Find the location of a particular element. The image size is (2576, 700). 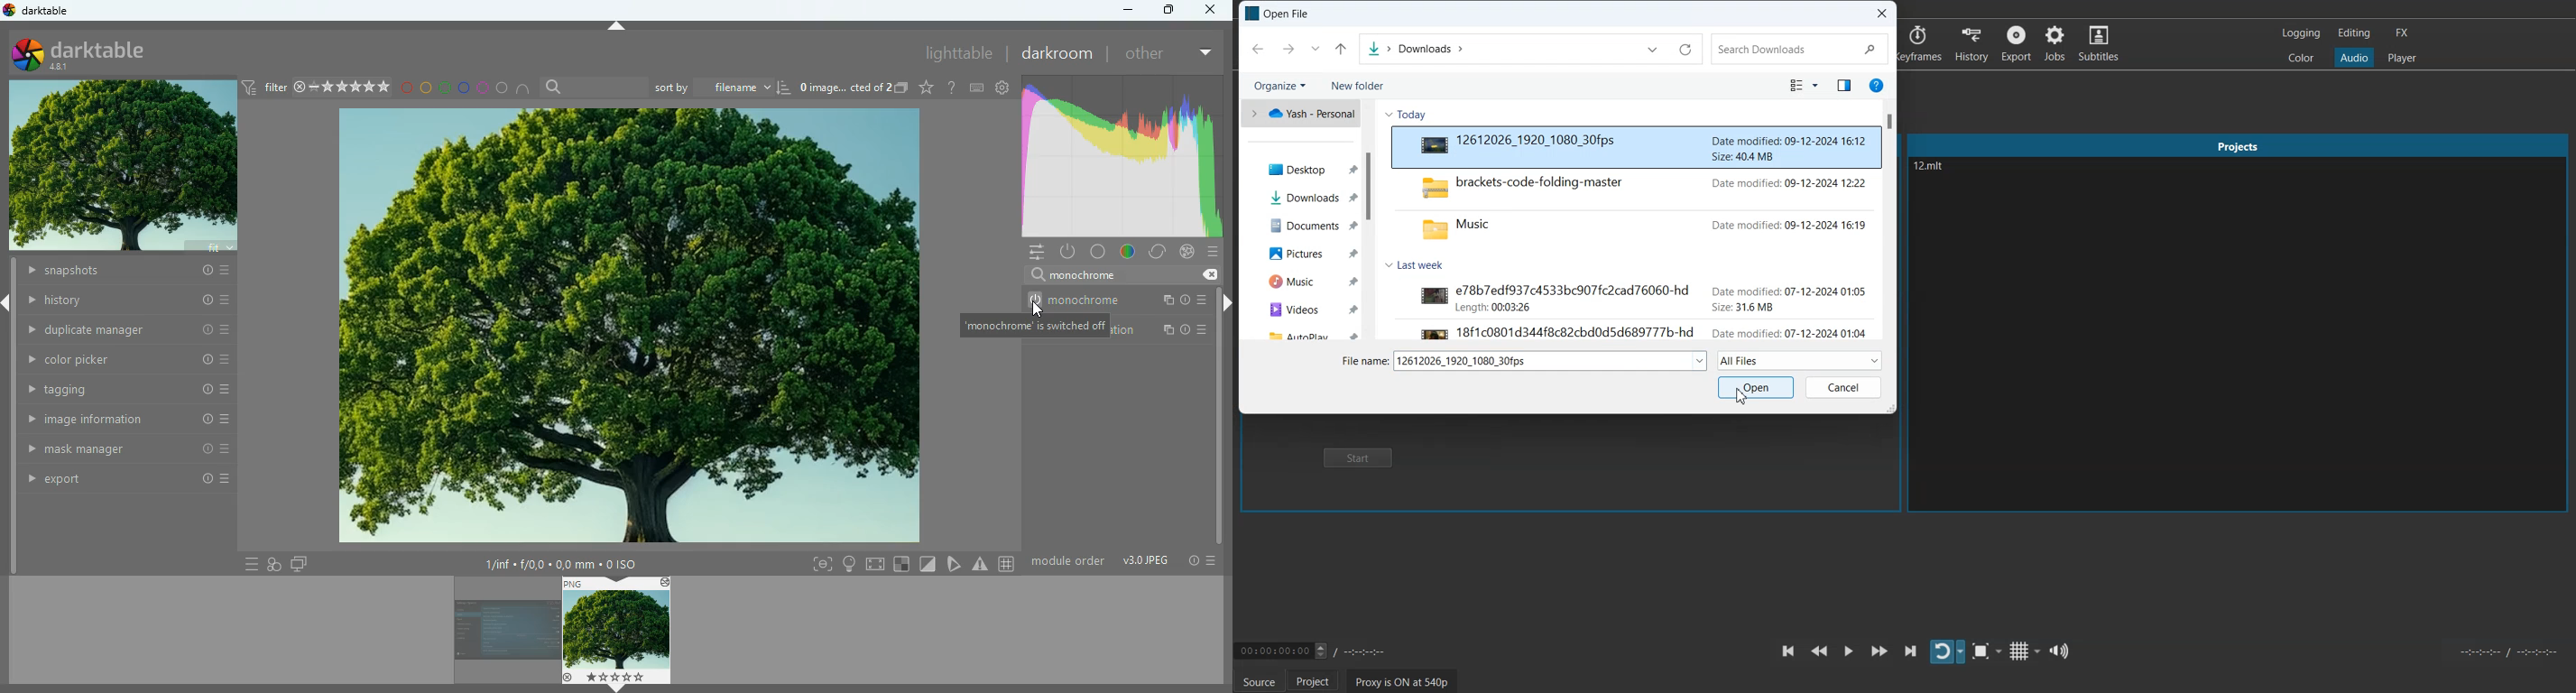

File Path address is located at coordinates (1415, 50).